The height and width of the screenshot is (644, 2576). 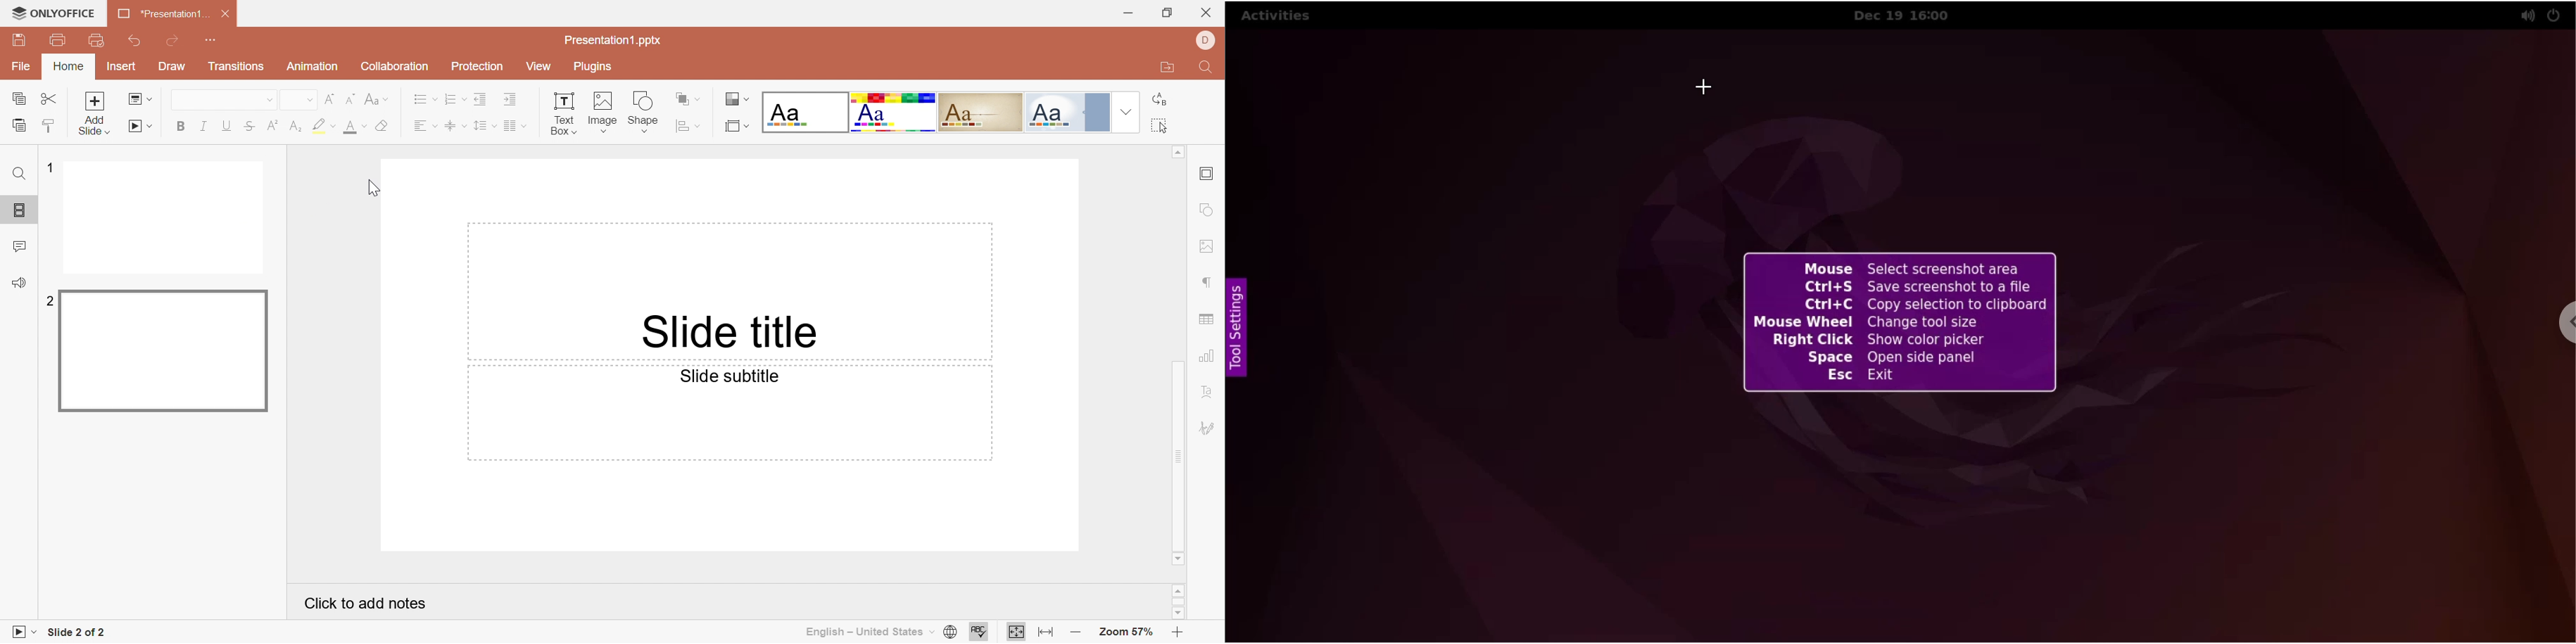 What do you see at coordinates (454, 98) in the screenshot?
I see `Numbering` at bounding box center [454, 98].